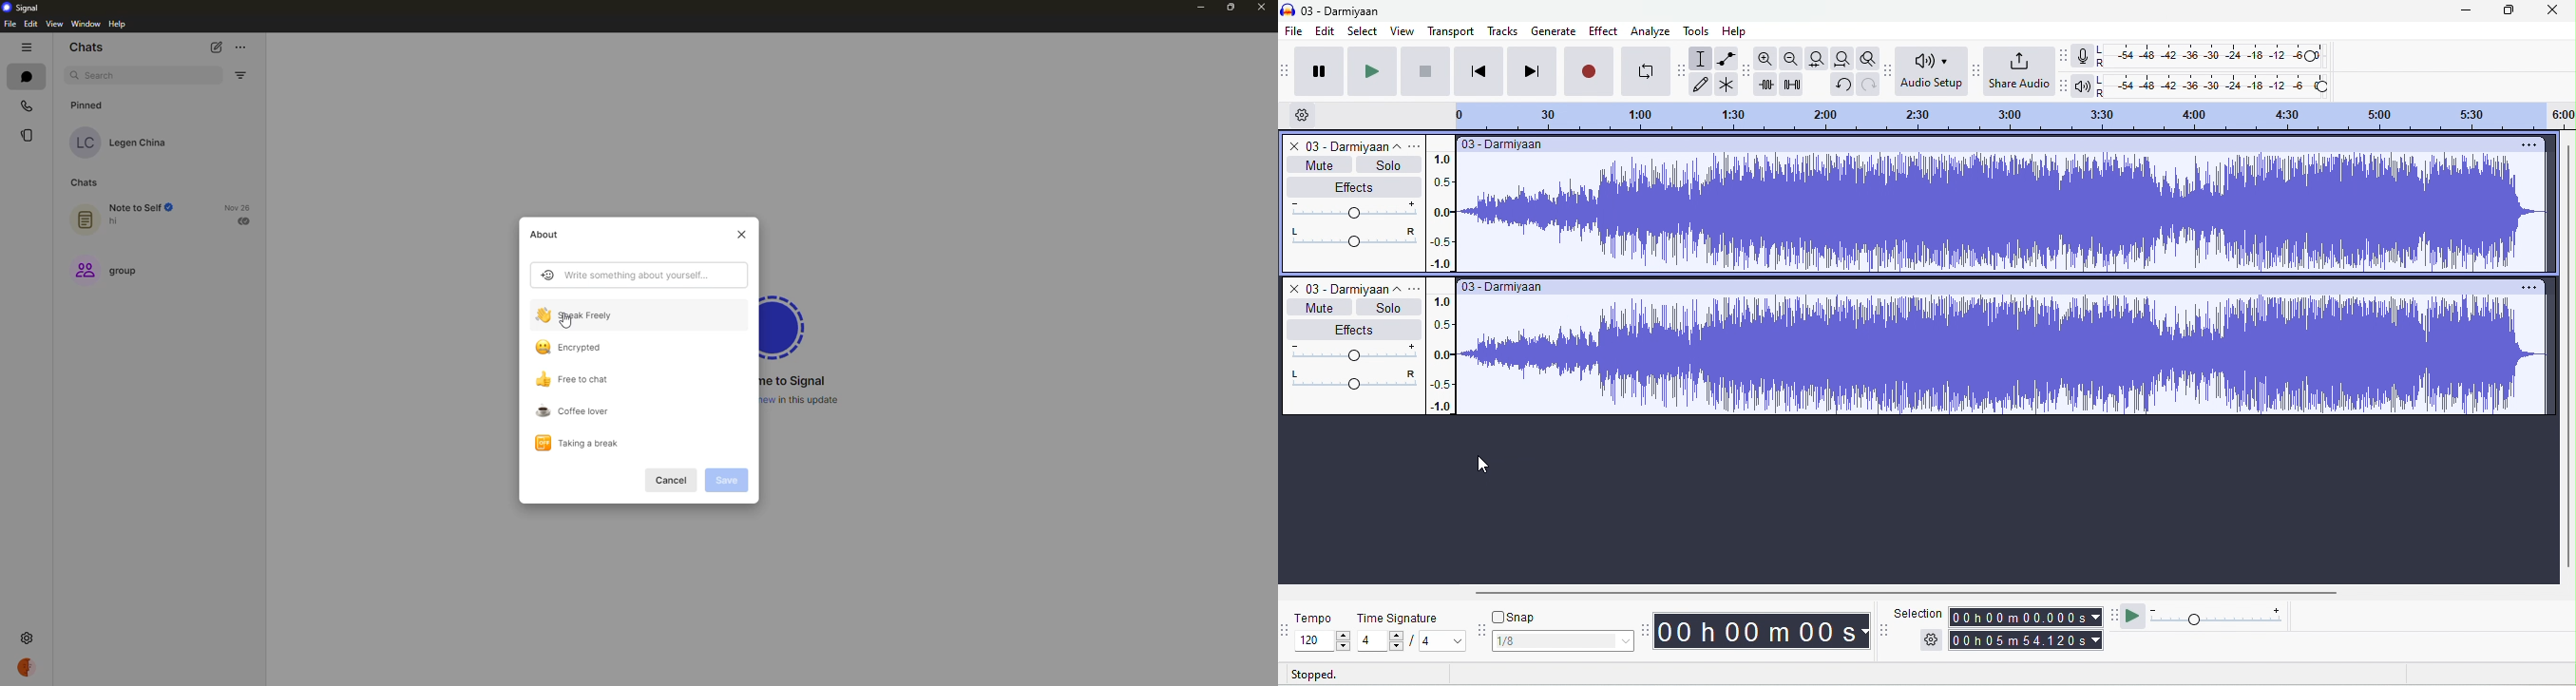 This screenshot has height=700, width=2576. What do you see at coordinates (87, 24) in the screenshot?
I see `window` at bounding box center [87, 24].